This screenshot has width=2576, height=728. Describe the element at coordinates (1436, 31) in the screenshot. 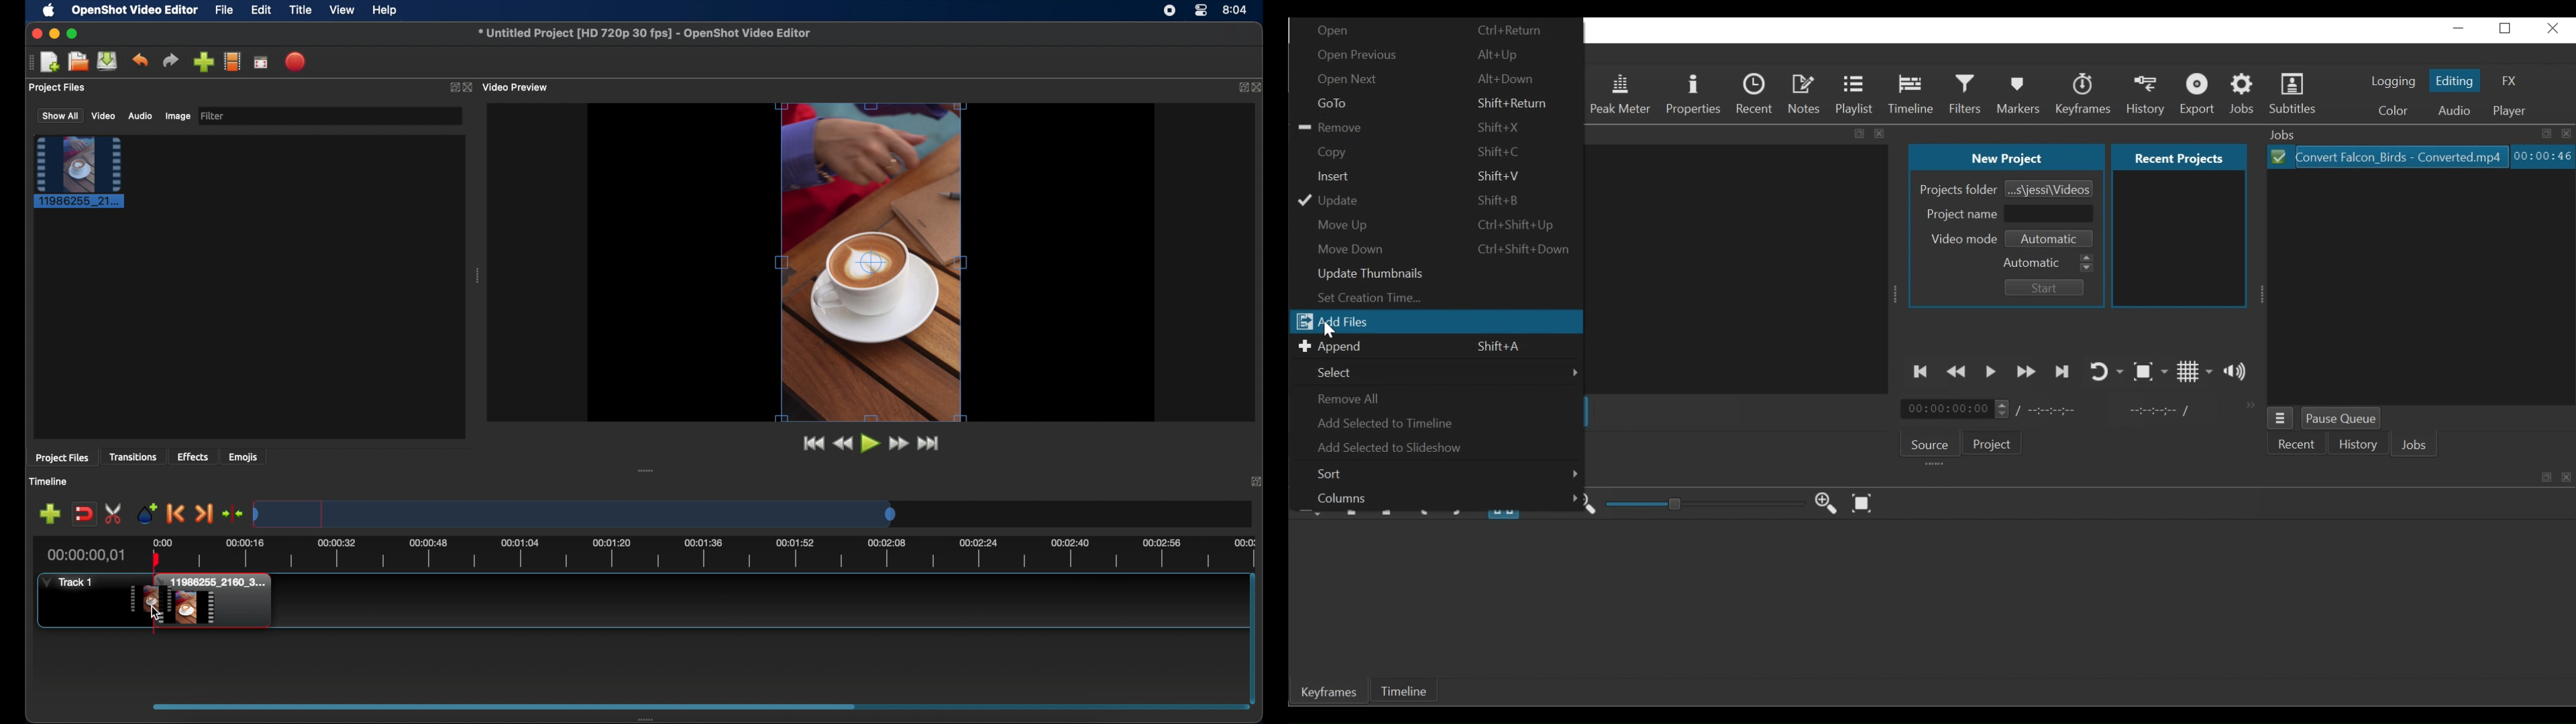

I see `Open` at that location.